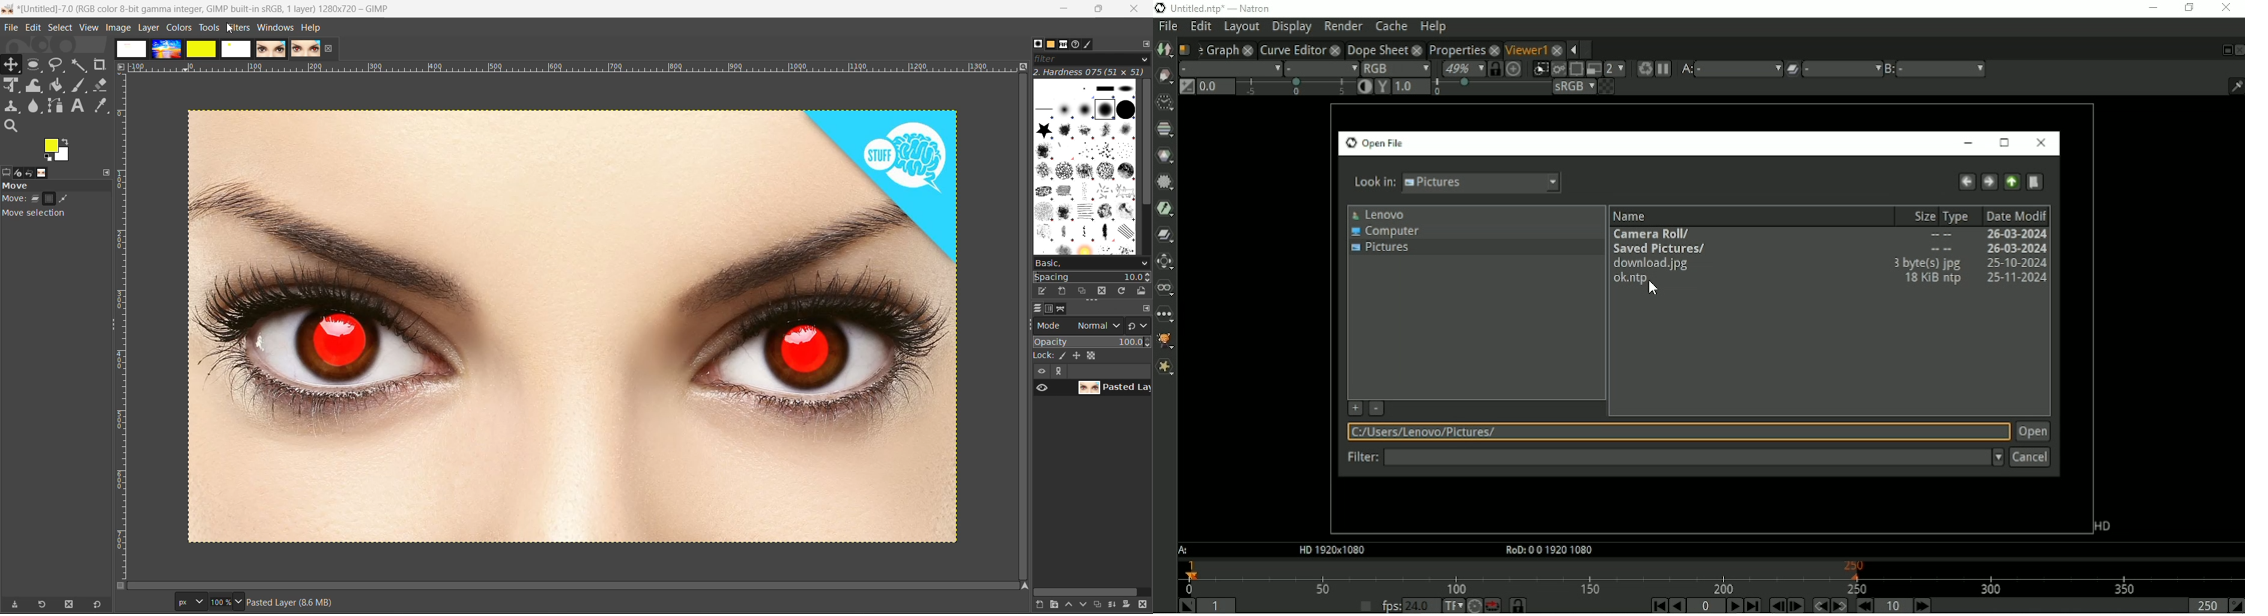 This screenshot has width=2268, height=616. Describe the element at coordinates (1081, 607) in the screenshot. I see `lower this layer` at that location.